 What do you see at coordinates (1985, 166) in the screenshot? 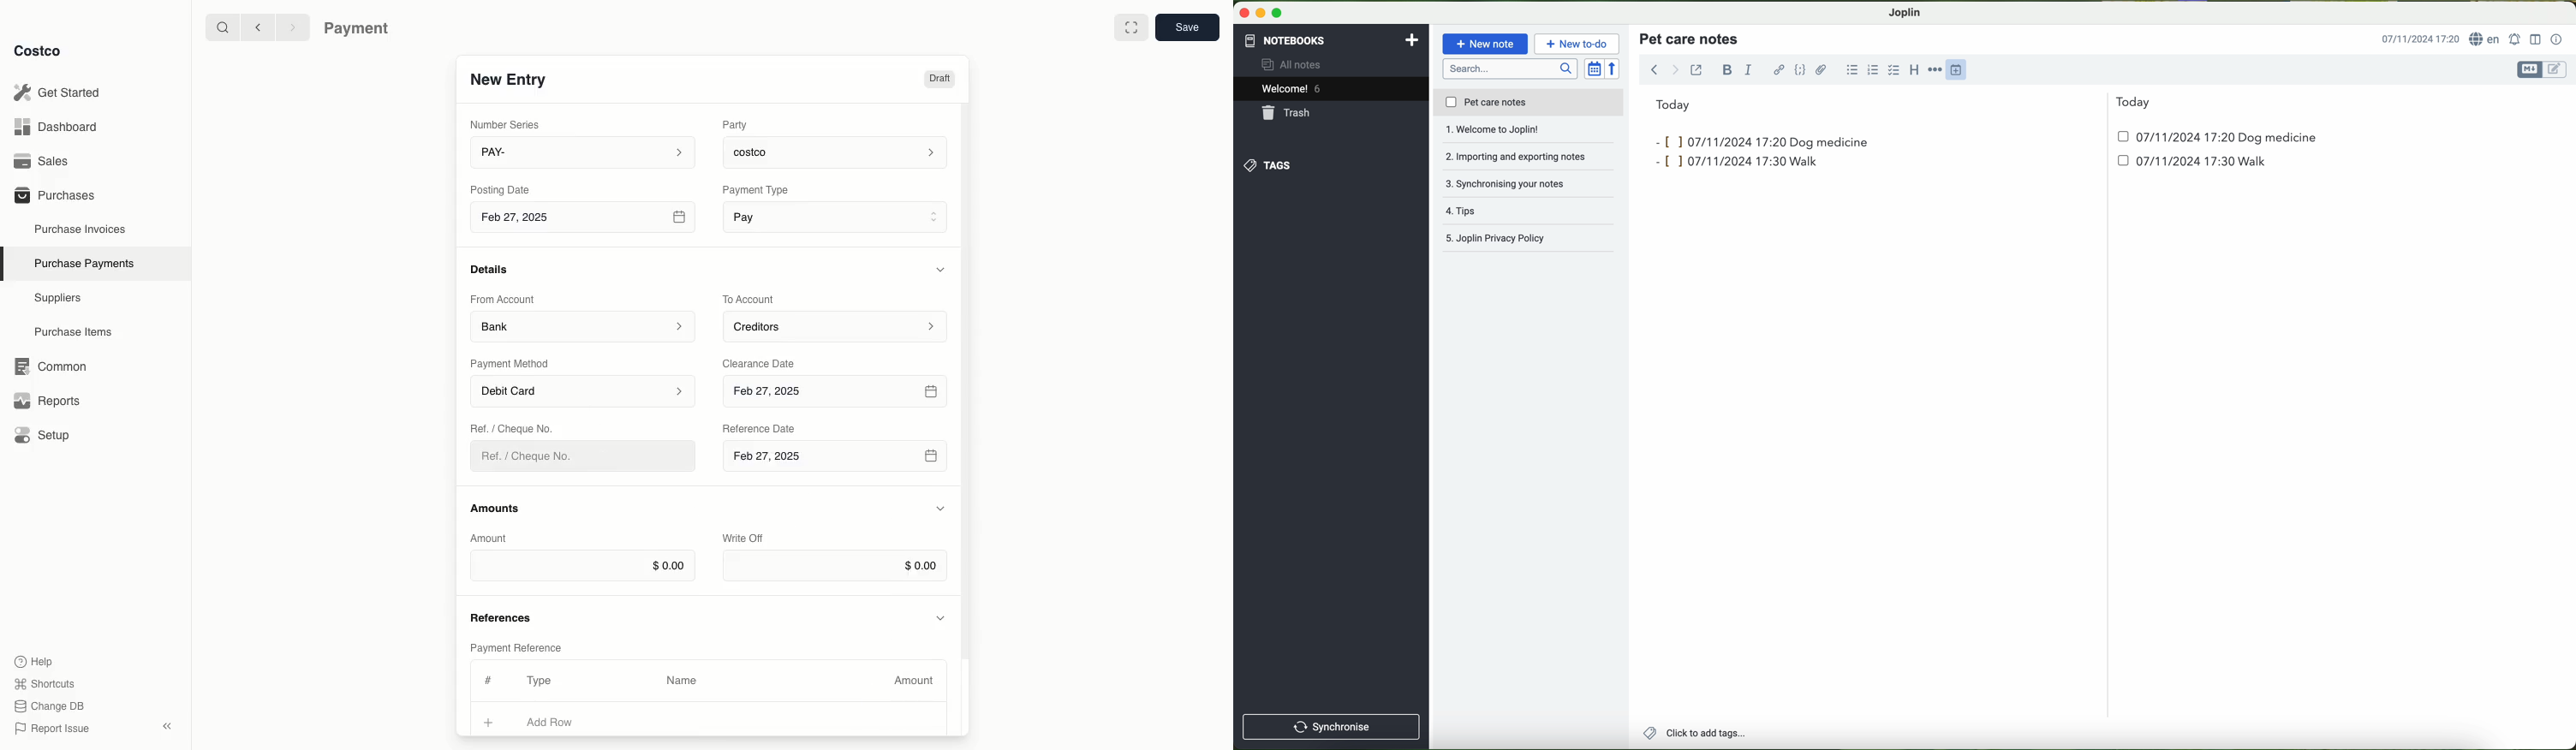
I see `date and hour` at bounding box center [1985, 166].